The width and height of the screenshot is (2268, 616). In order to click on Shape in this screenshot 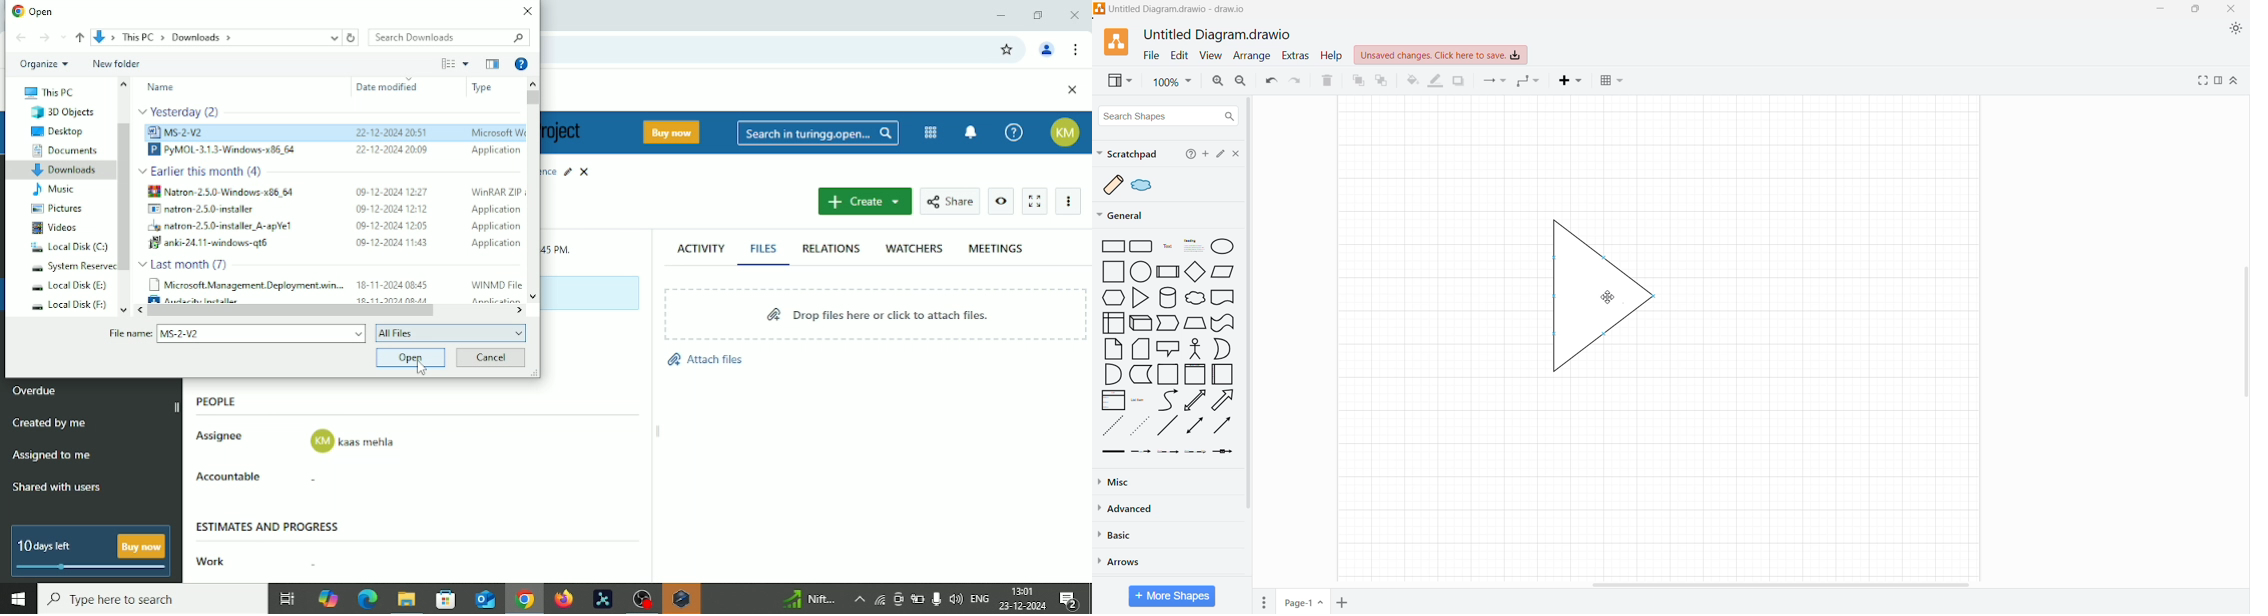, I will do `click(1574, 285)`.